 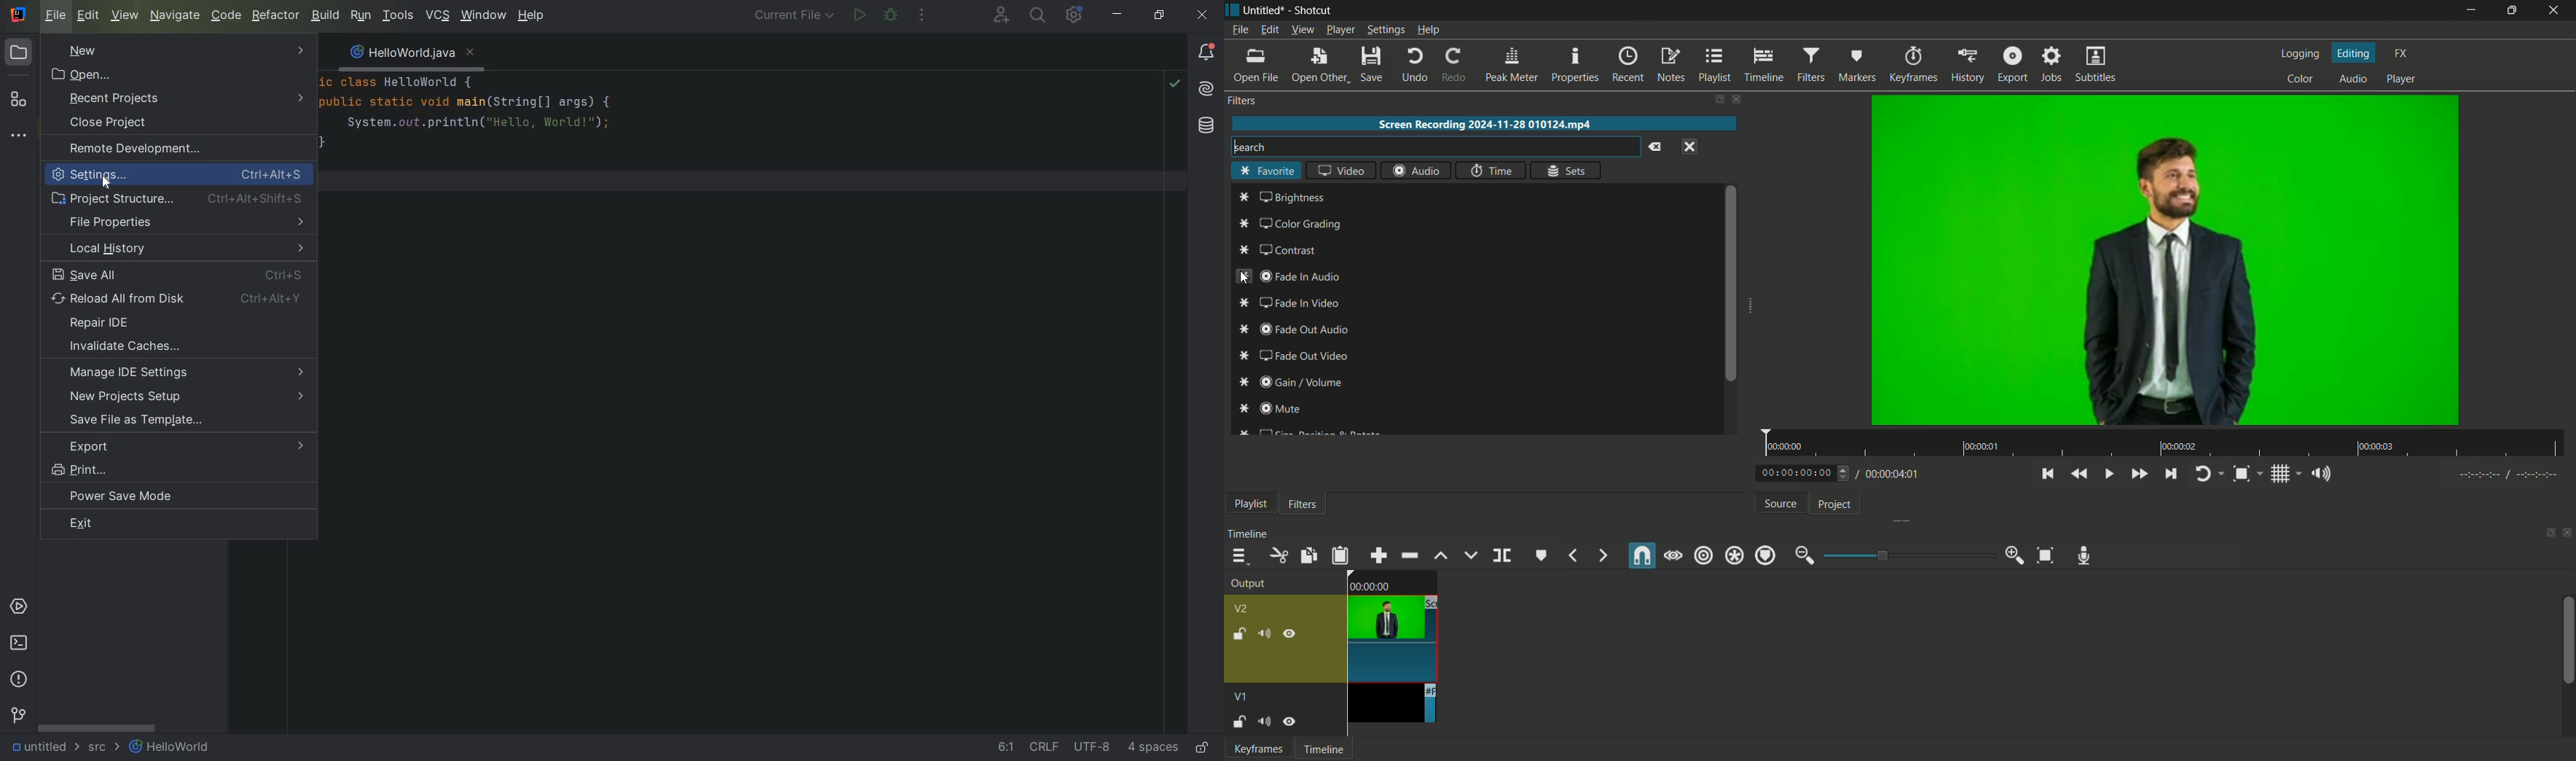 What do you see at coordinates (1803, 555) in the screenshot?
I see `zoom out` at bounding box center [1803, 555].